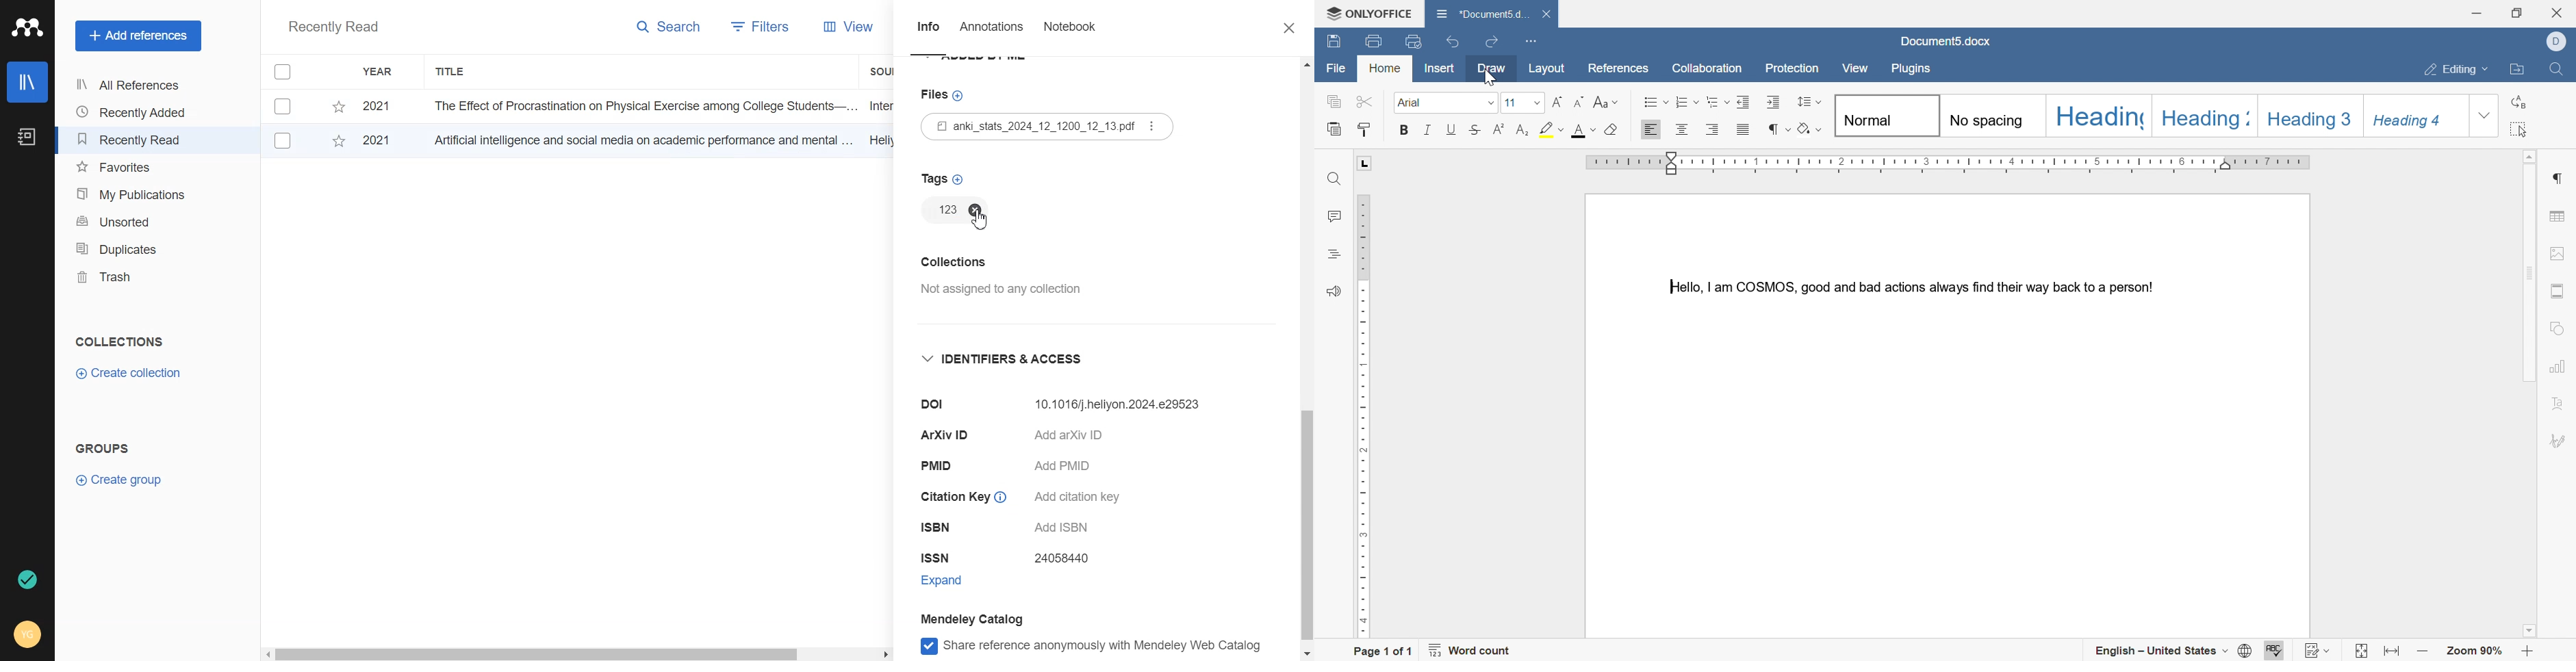  What do you see at coordinates (1097, 647) in the screenshot?
I see `Share reference anonymously with mendeley web catlog` at bounding box center [1097, 647].